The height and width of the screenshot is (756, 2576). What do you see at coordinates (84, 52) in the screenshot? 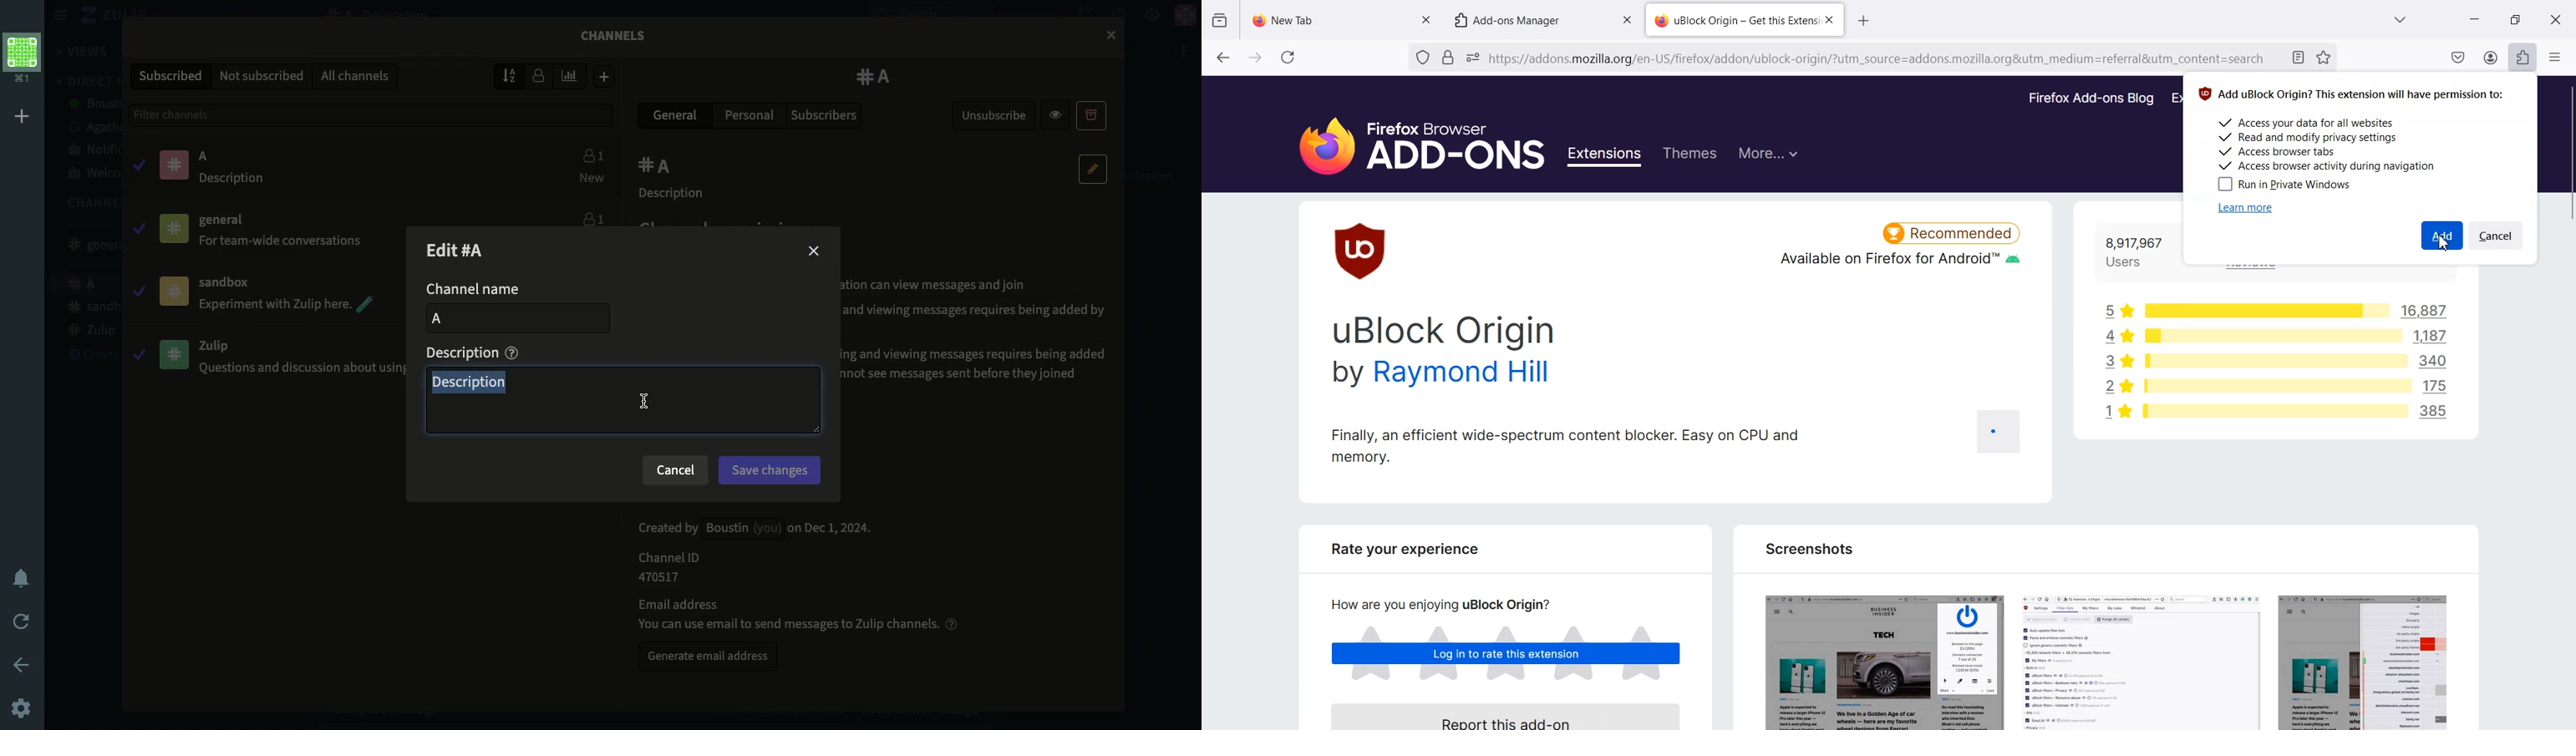
I see `Views` at bounding box center [84, 52].